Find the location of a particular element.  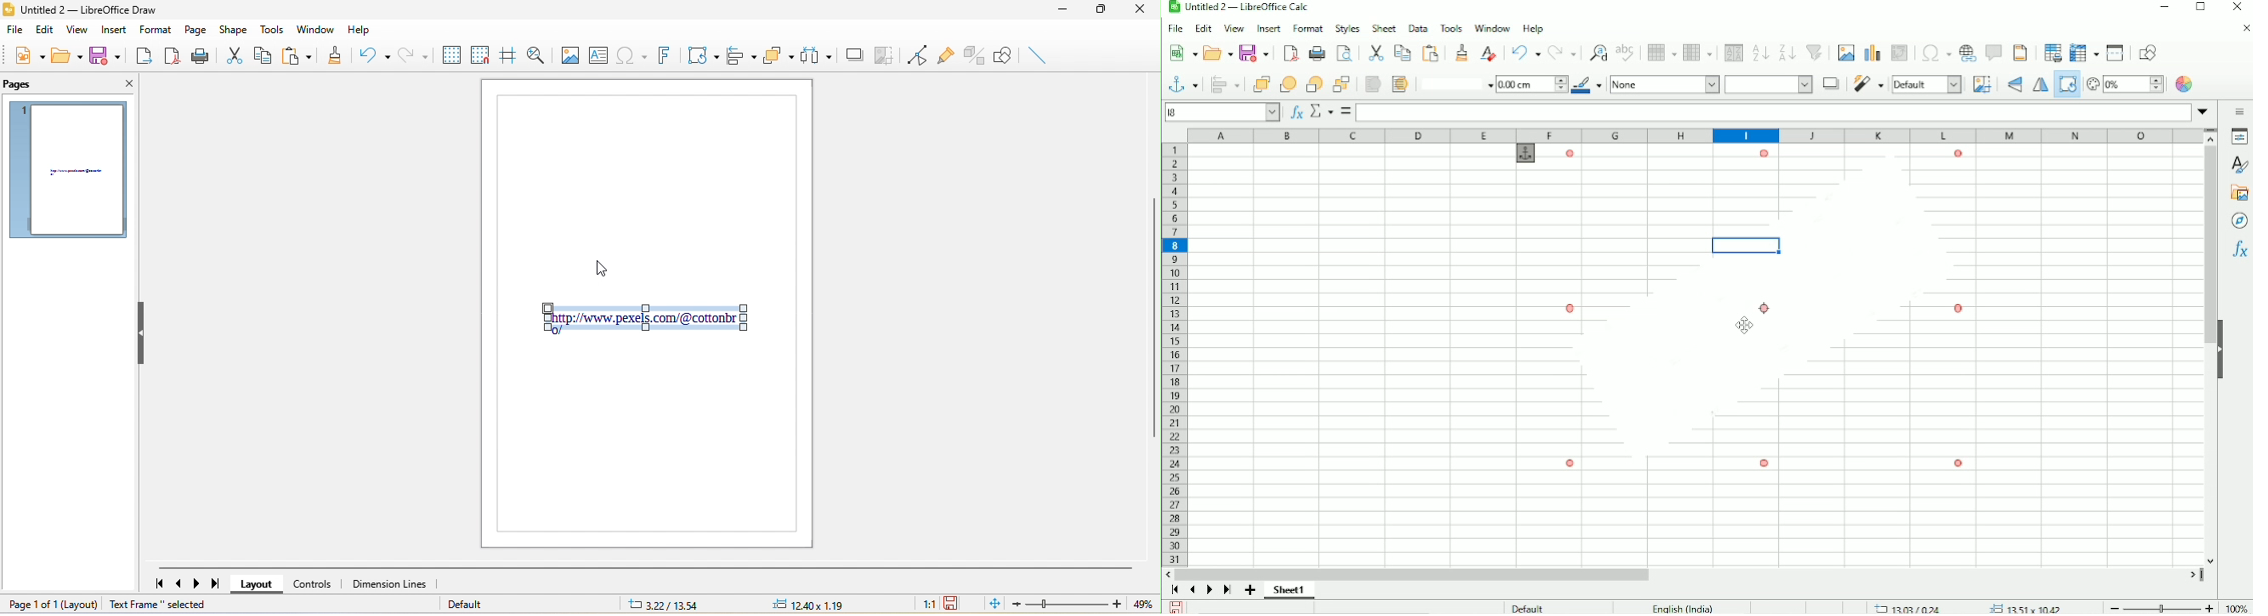

Sheet is located at coordinates (1383, 28).